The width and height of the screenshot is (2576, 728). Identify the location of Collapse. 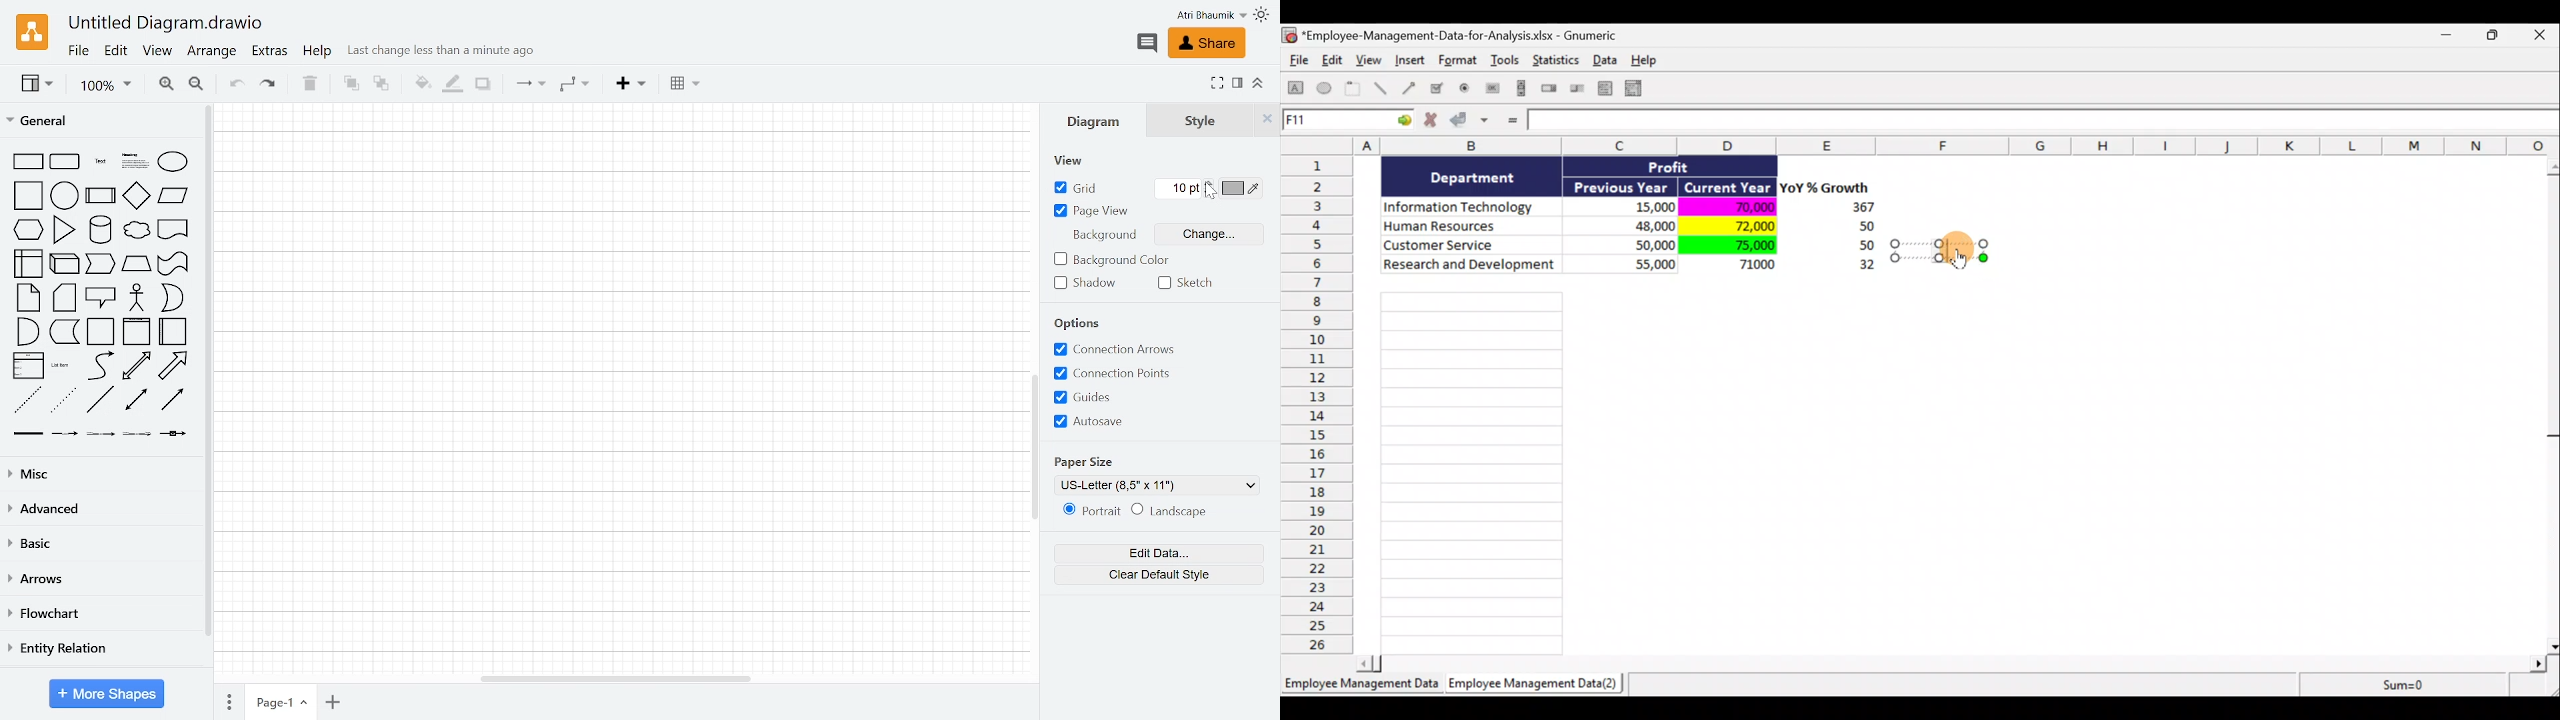
(1258, 84).